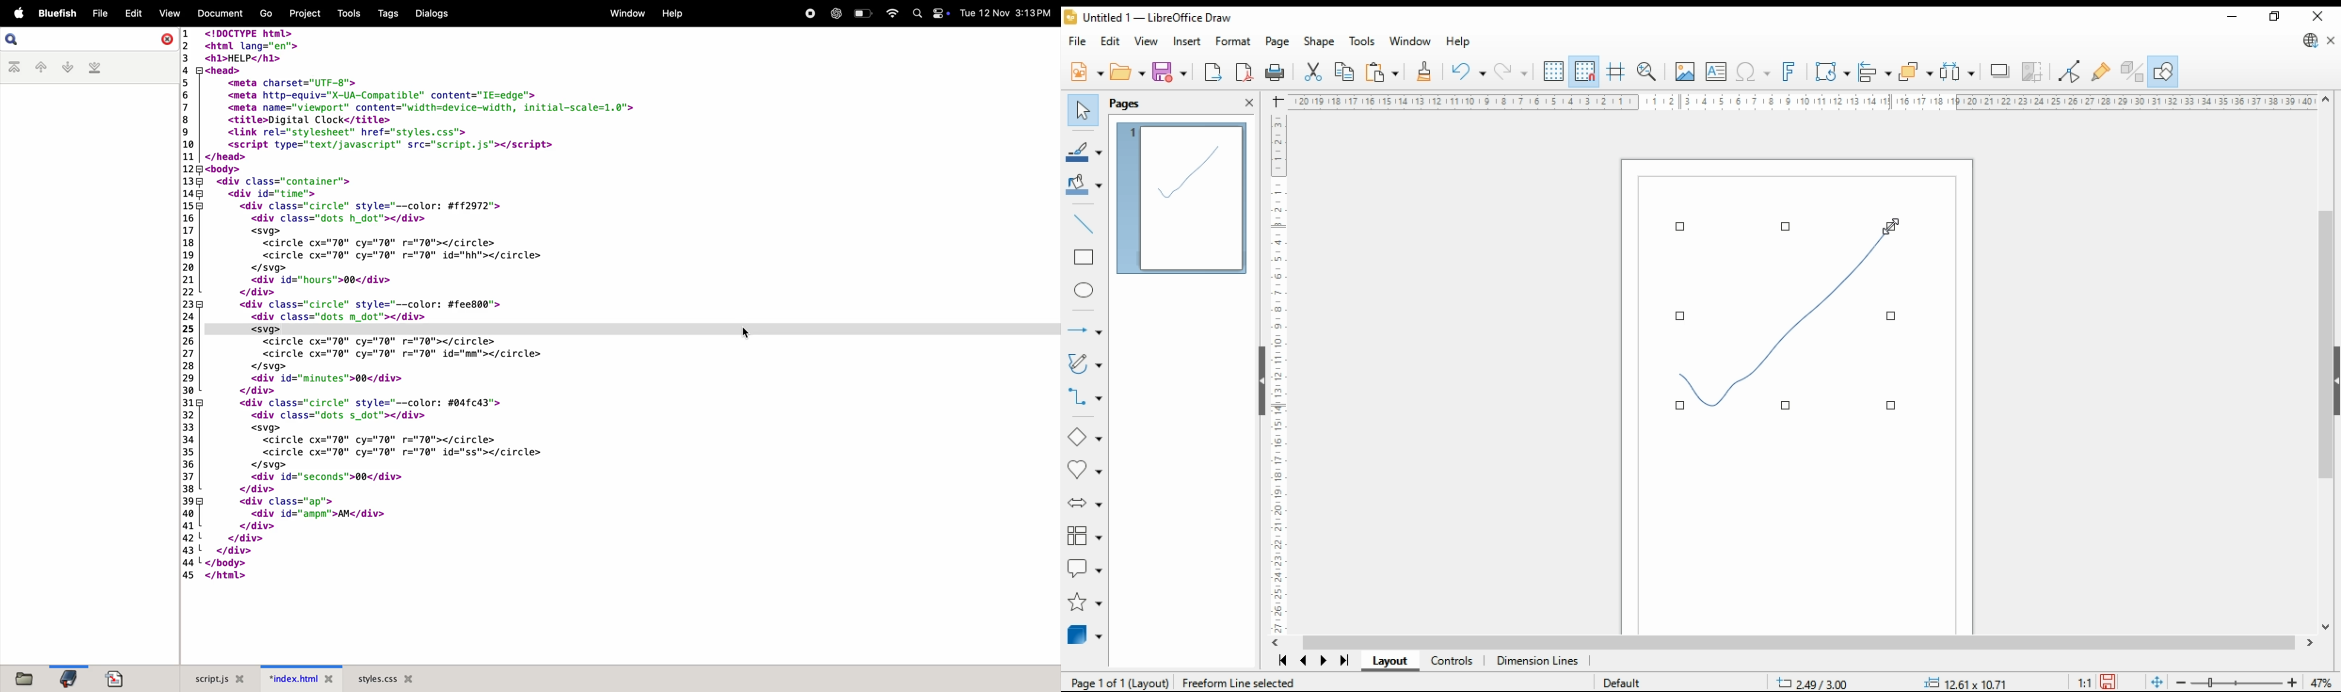  What do you see at coordinates (1323, 661) in the screenshot?
I see `next page` at bounding box center [1323, 661].